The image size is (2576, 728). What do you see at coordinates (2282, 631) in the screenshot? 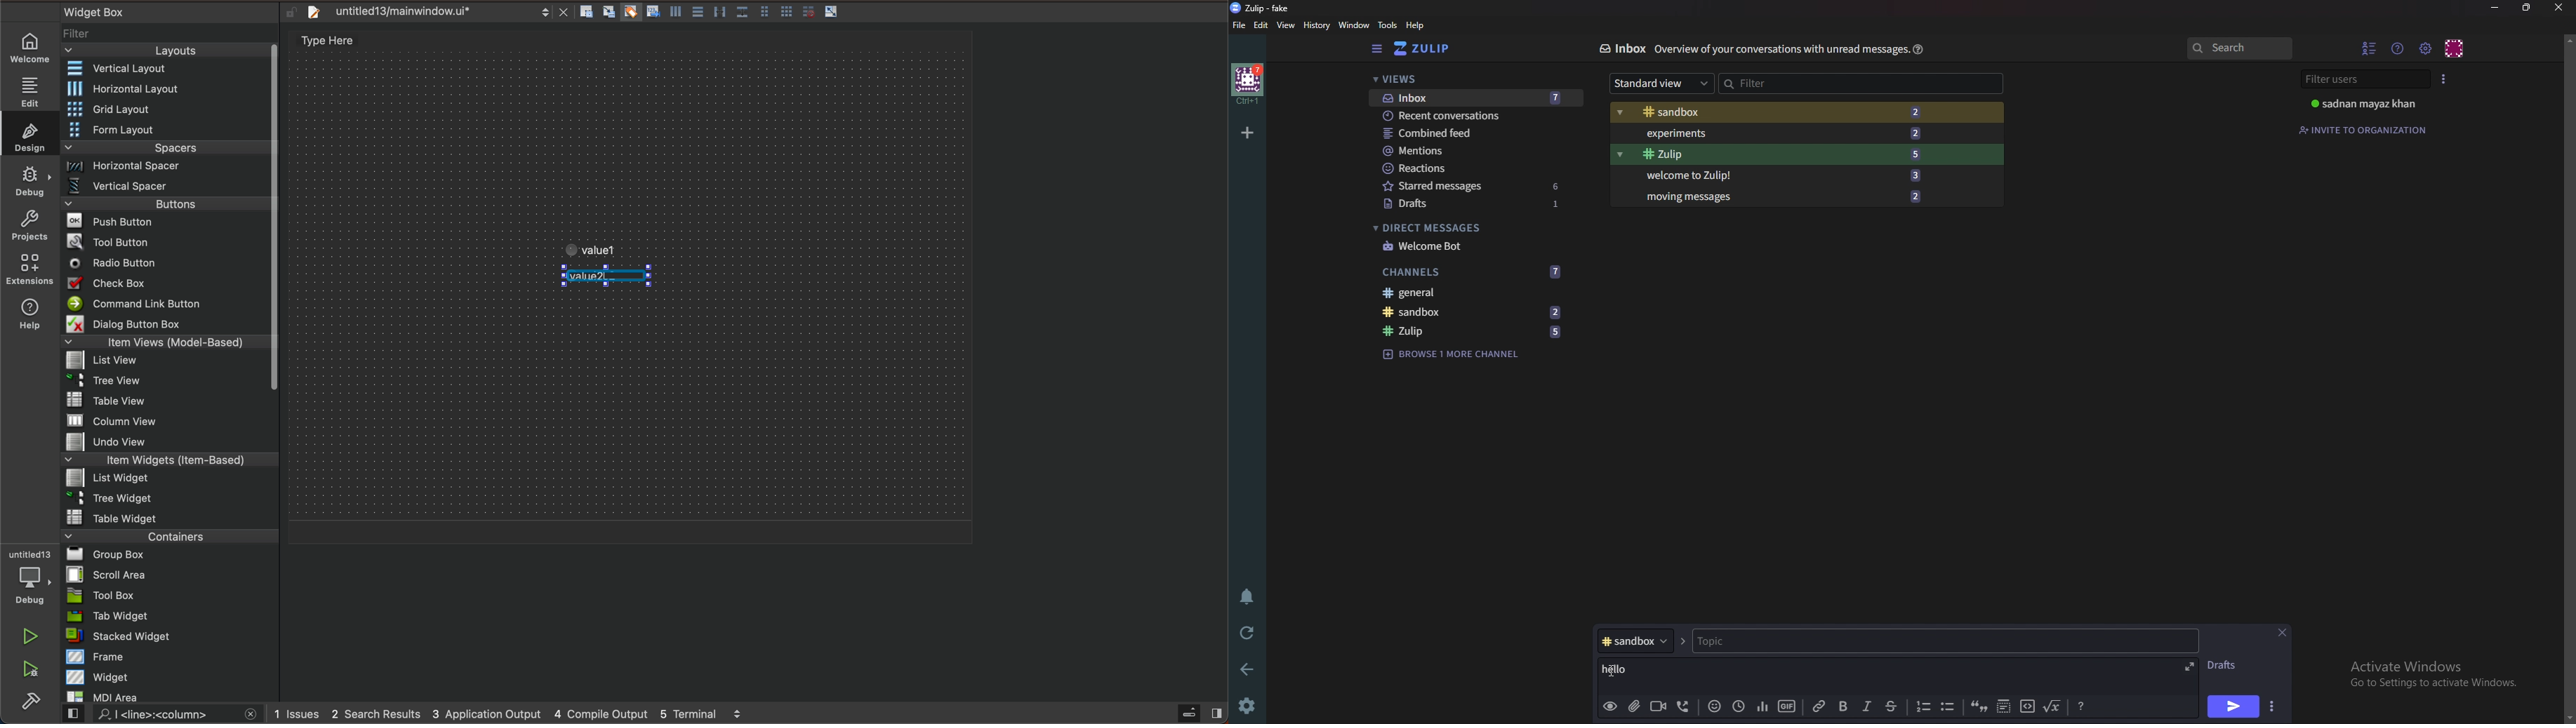
I see `close message` at bounding box center [2282, 631].